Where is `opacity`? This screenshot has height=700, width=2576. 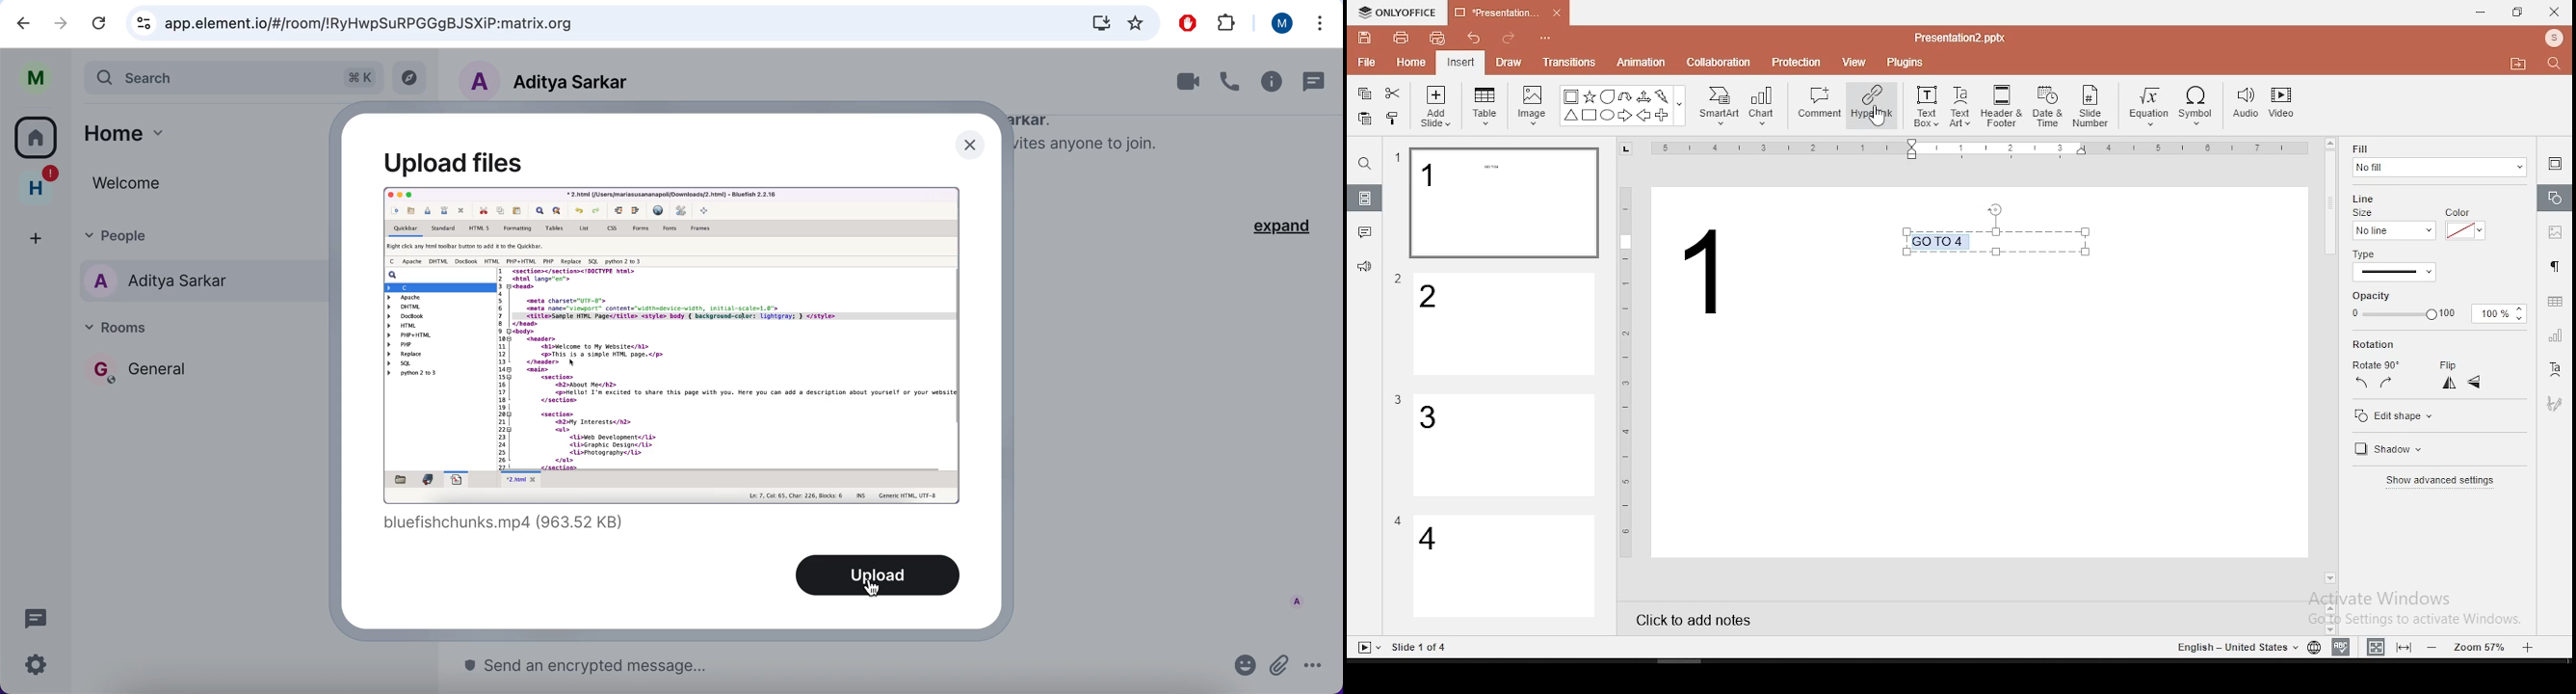
opacity is located at coordinates (2435, 314).